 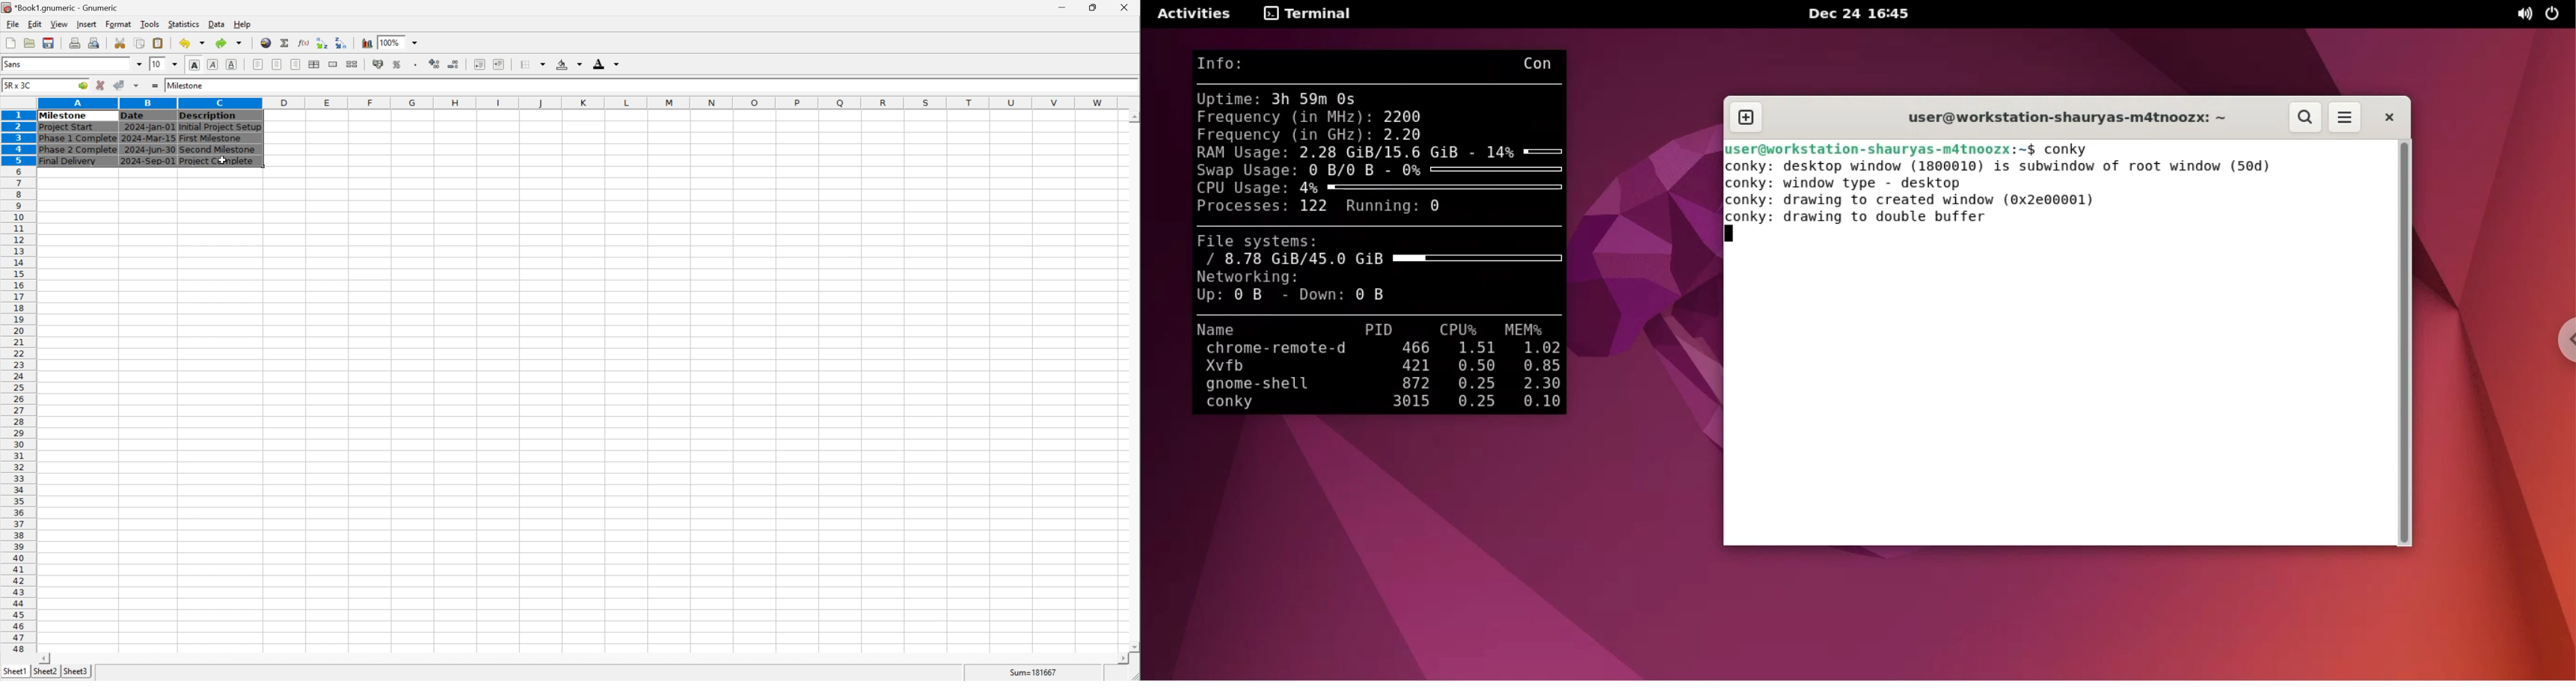 I want to click on sum in current cell, so click(x=286, y=43).